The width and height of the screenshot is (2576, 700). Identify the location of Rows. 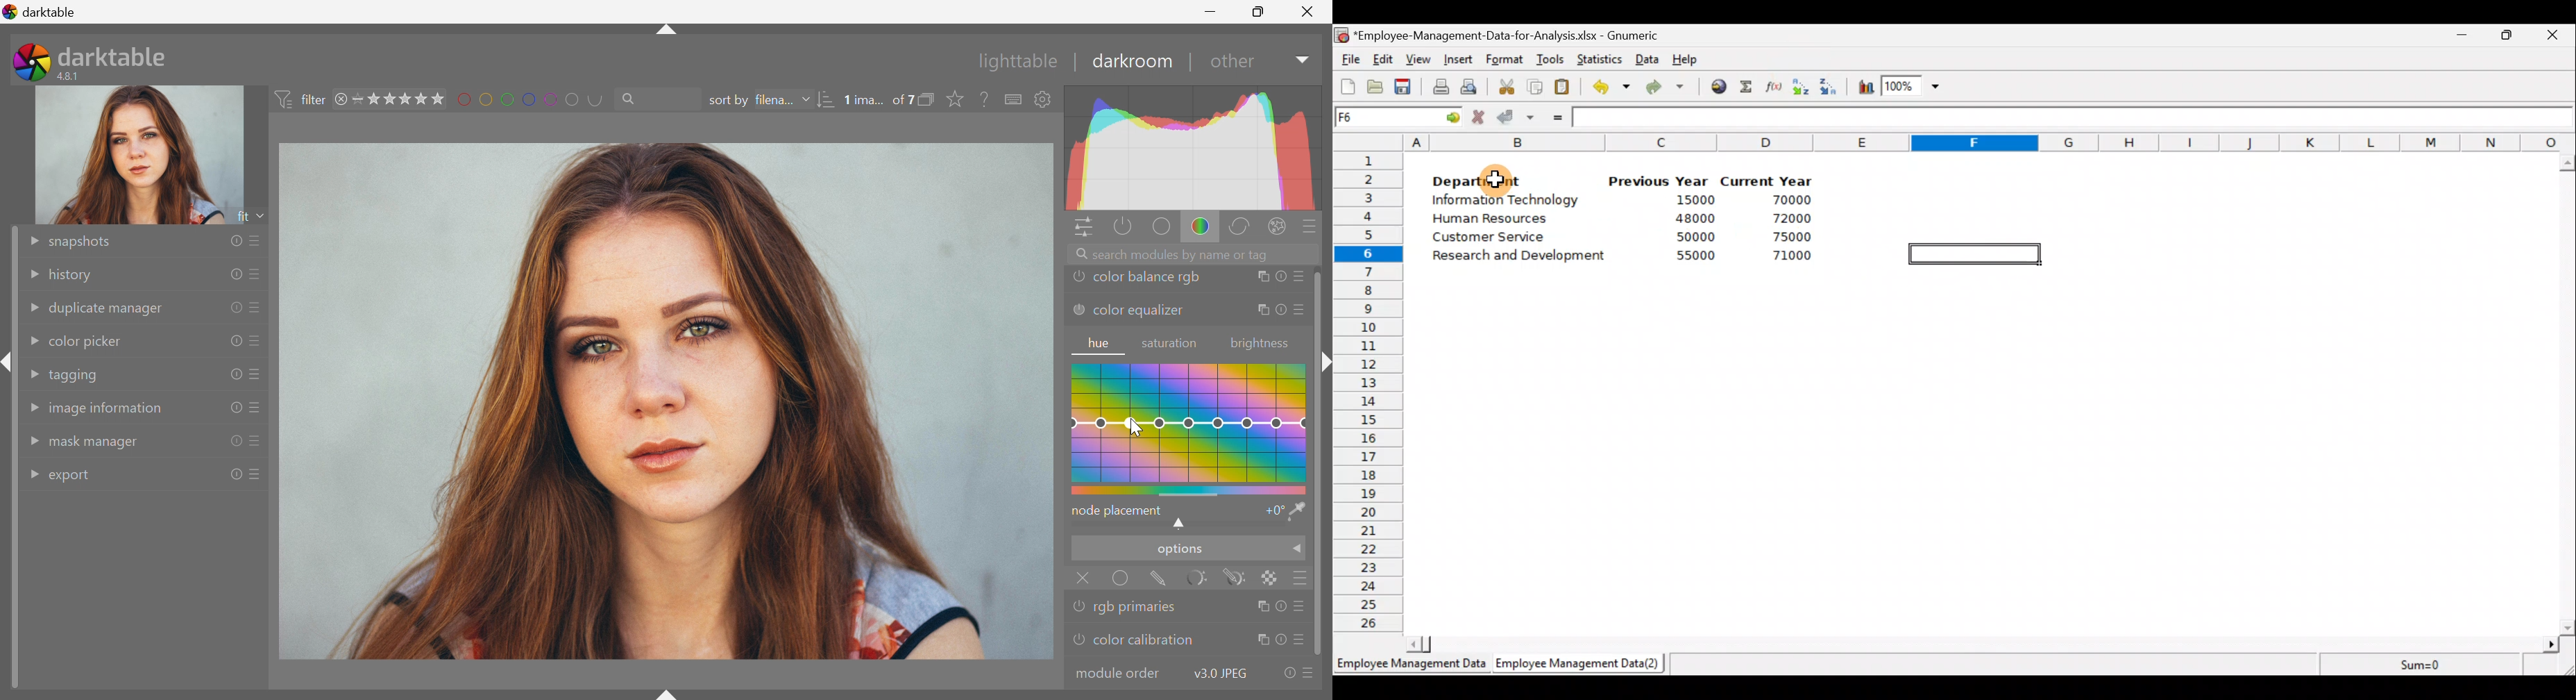
(1371, 390).